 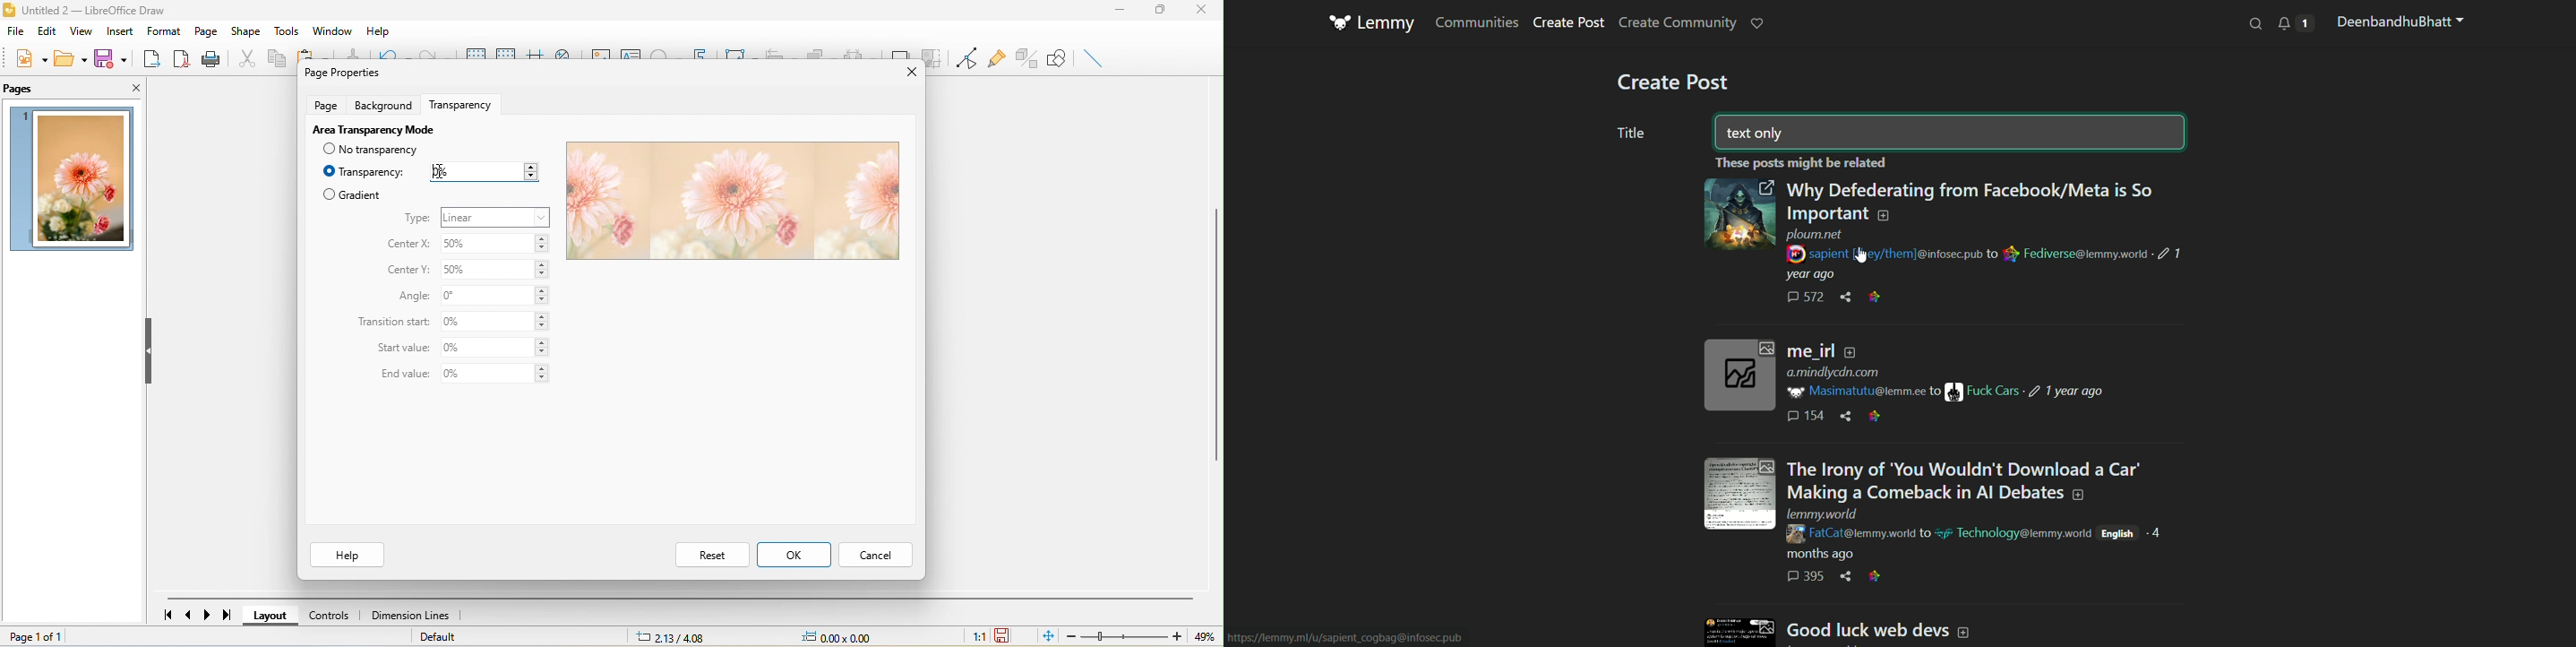 I want to click on Add, so click(x=1850, y=352).